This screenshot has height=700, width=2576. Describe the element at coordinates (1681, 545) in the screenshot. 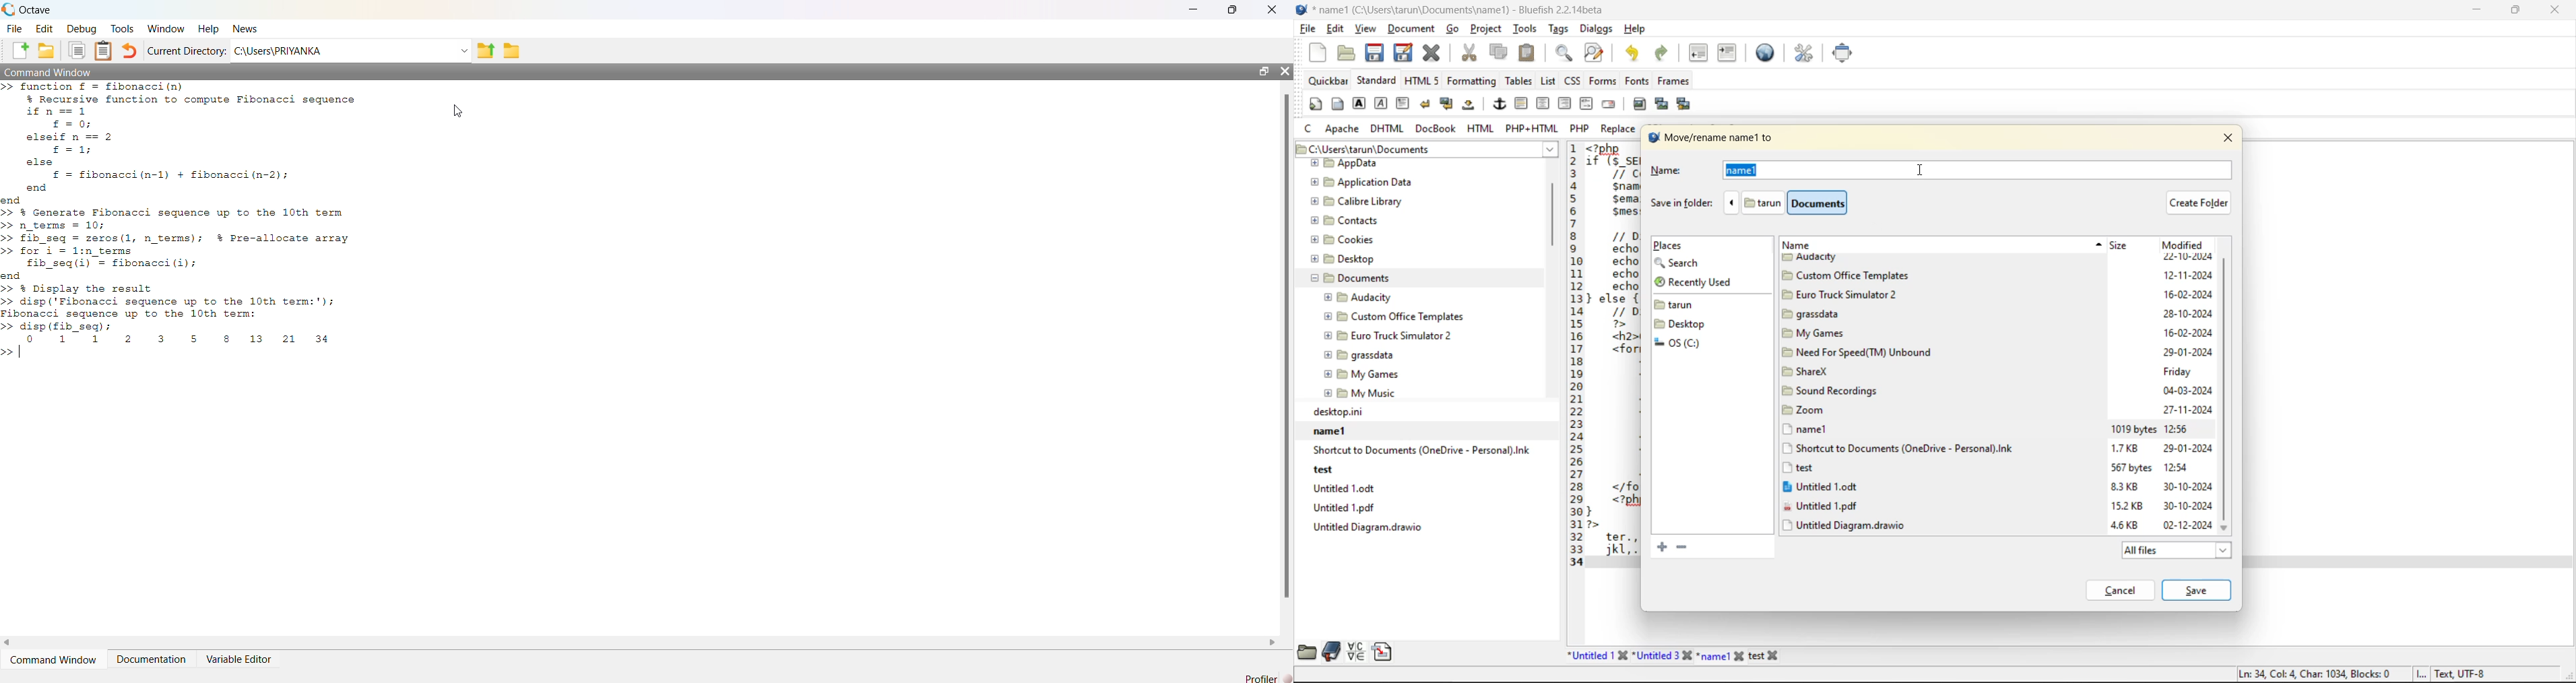

I see `remove the selected bookmark` at that location.